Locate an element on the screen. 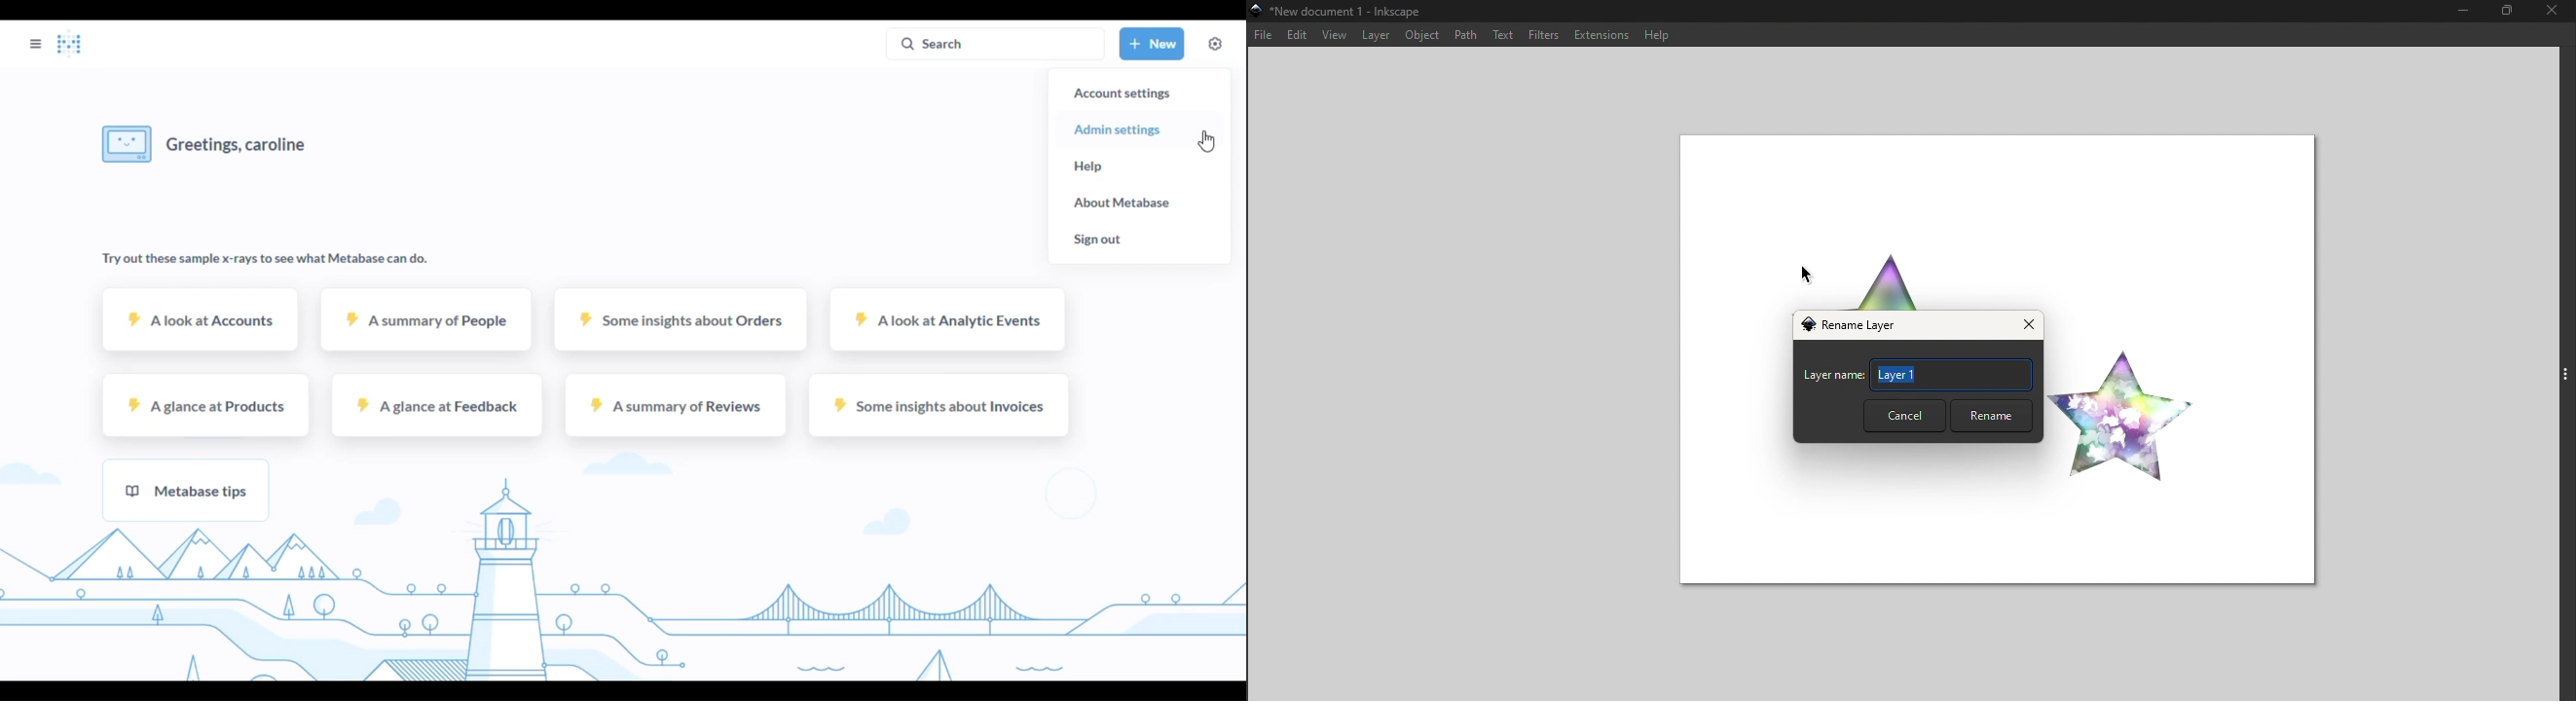 The width and height of the screenshot is (2576, 728). Close is located at coordinates (2026, 326).